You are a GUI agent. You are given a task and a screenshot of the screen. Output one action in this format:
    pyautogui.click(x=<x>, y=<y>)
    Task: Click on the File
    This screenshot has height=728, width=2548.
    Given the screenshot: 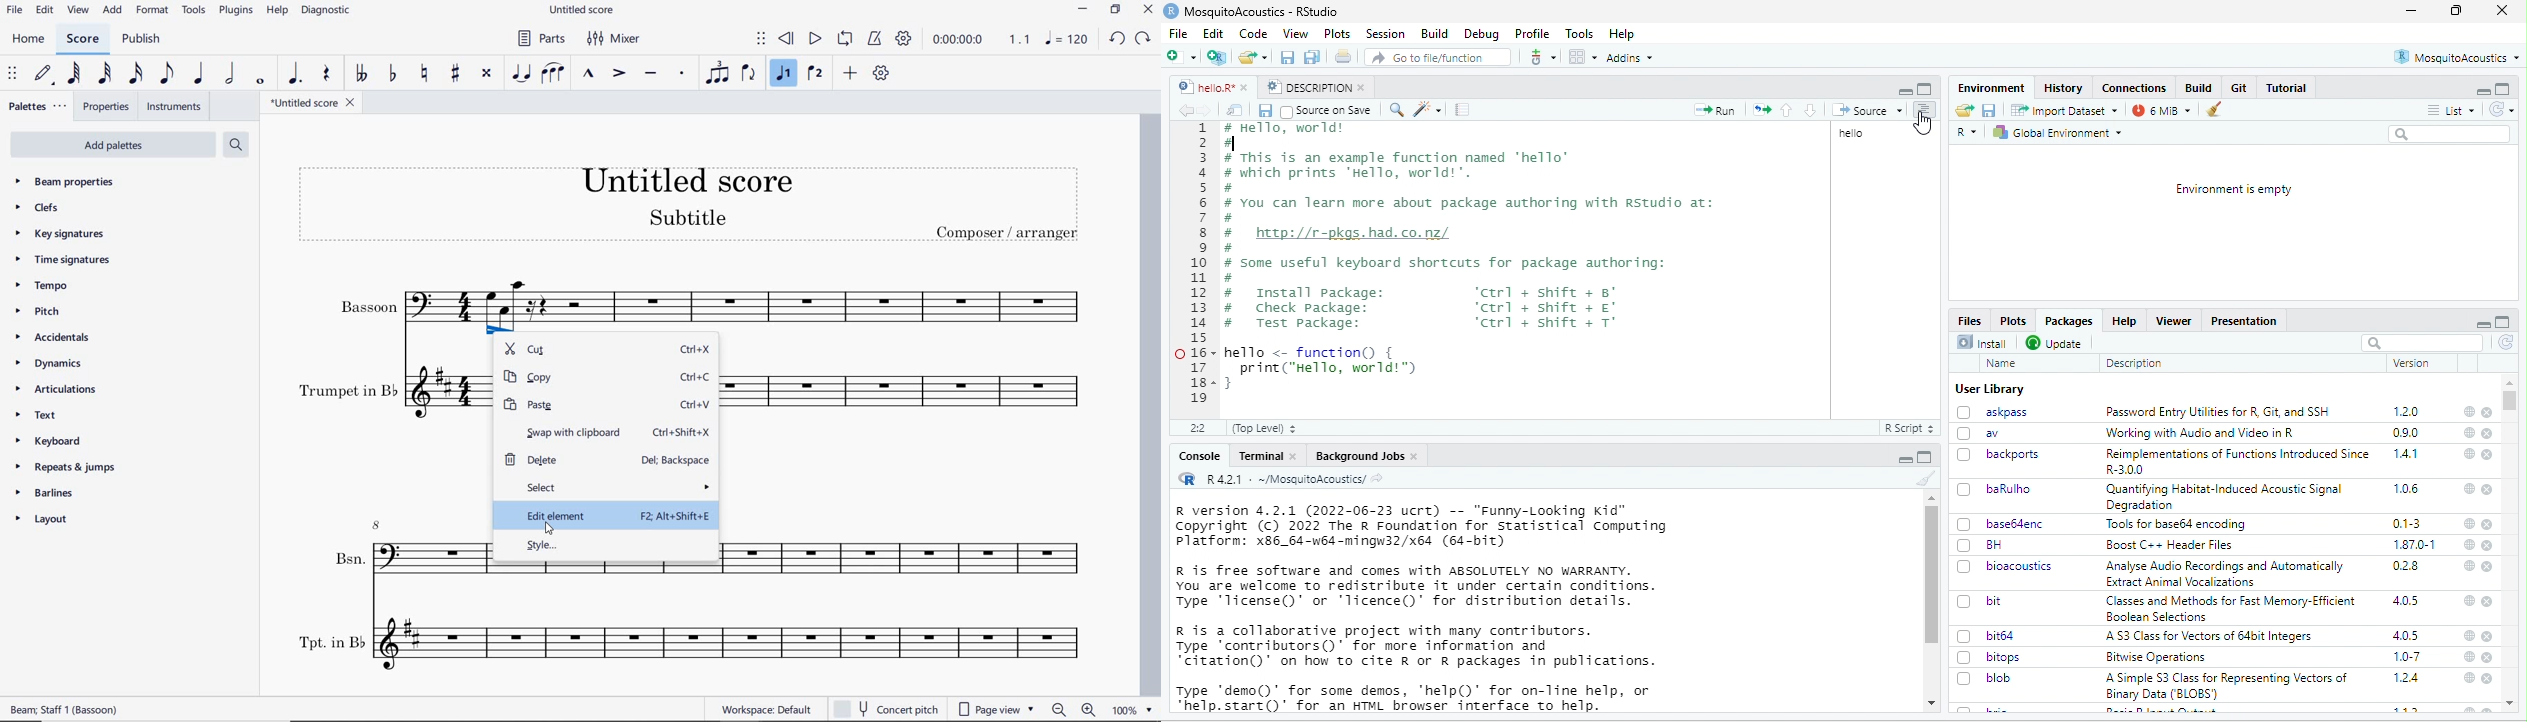 What is the action you would take?
    pyautogui.click(x=1182, y=33)
    